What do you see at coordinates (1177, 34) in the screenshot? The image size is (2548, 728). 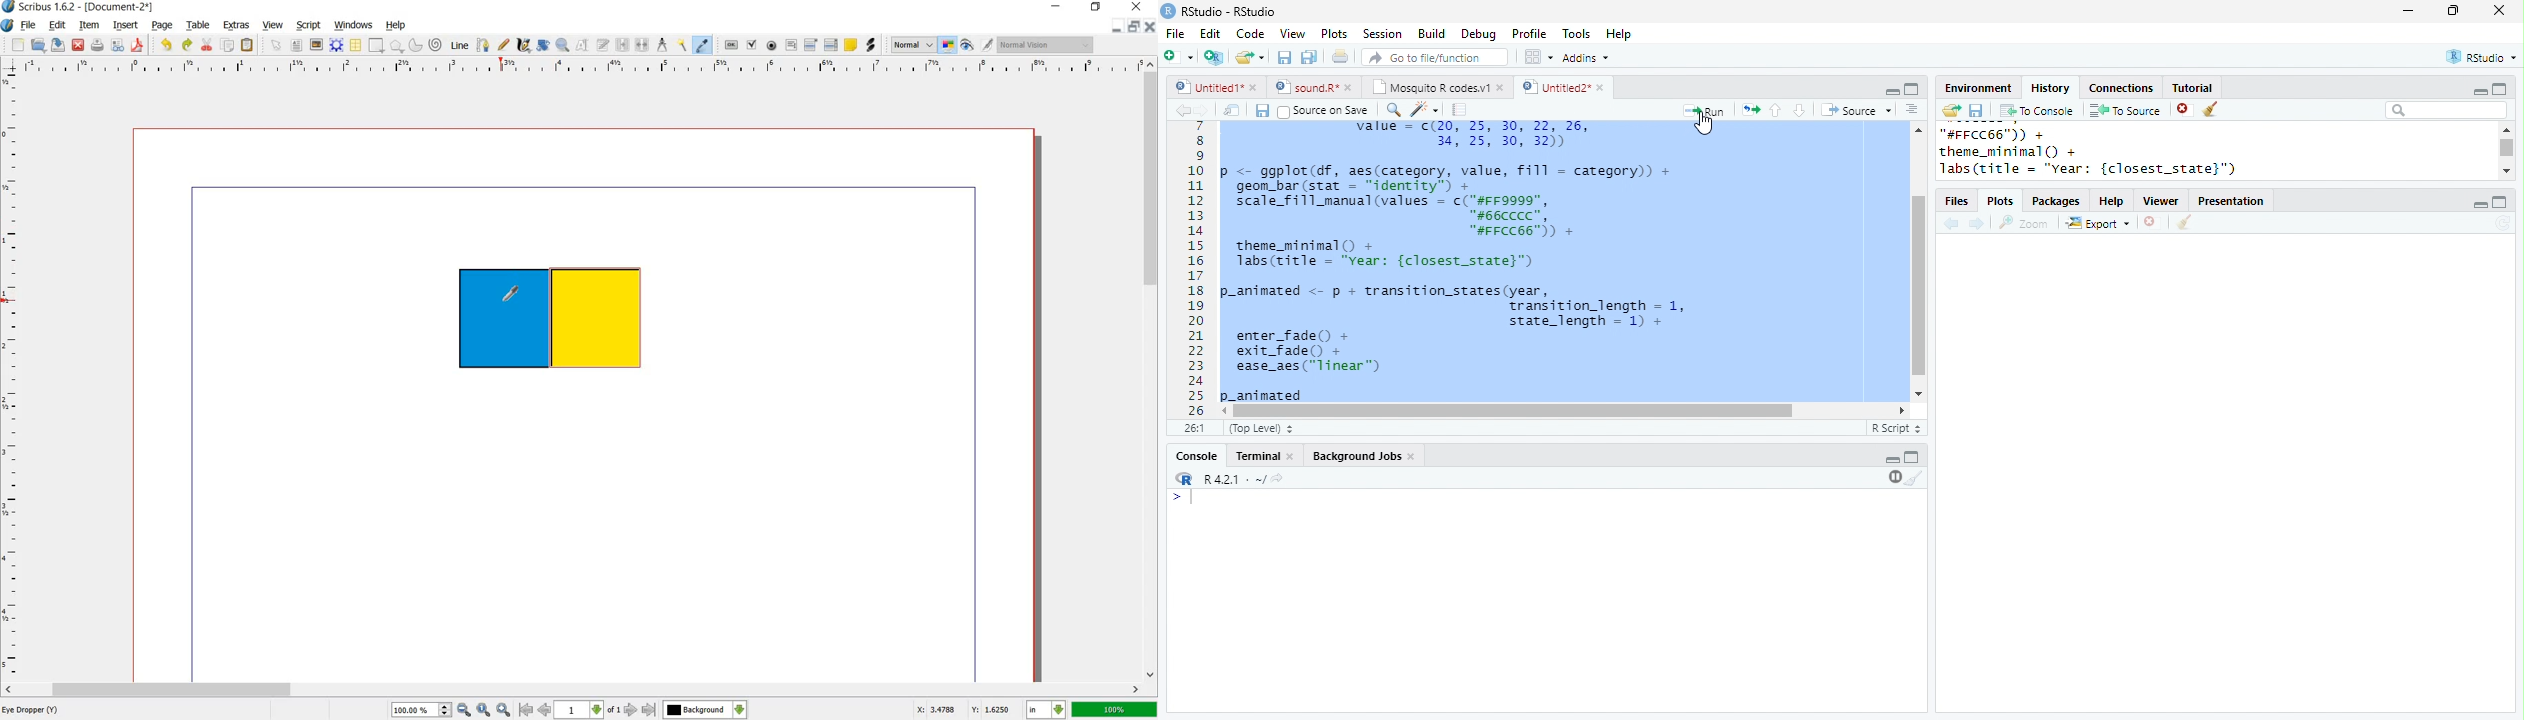 I see `File` at bounding box center [1177, 34].